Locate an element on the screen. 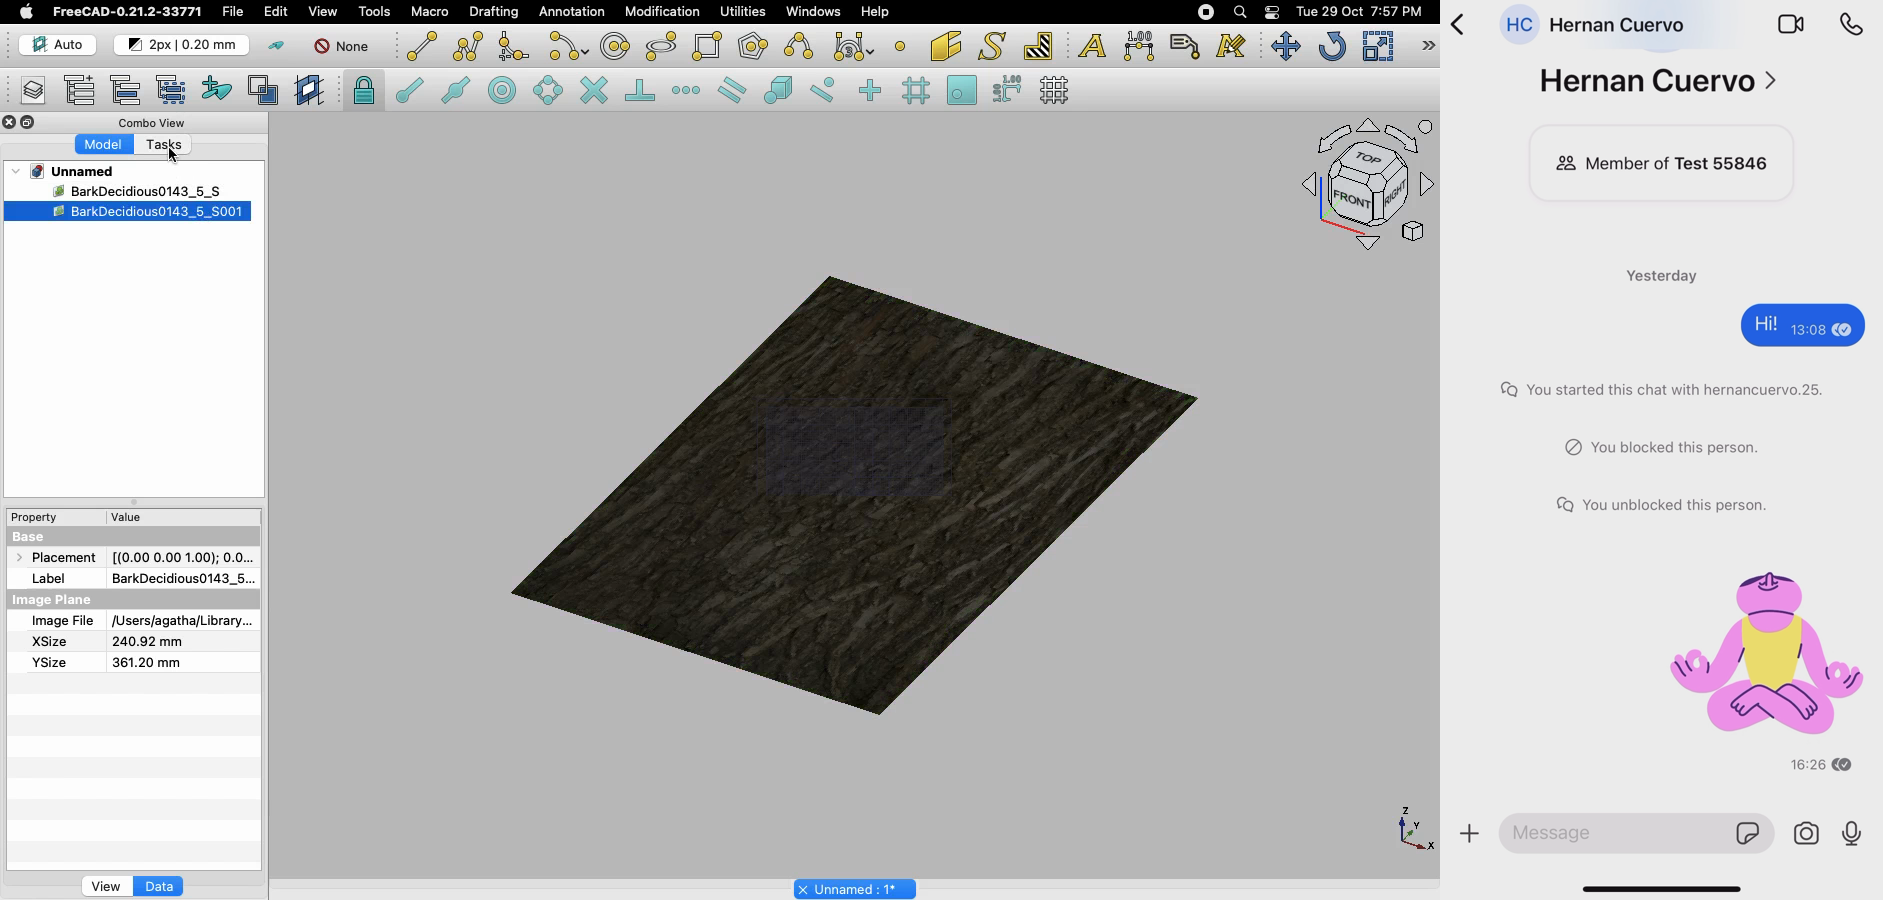 This screenshot has width=1904, height=924. Snap endpoint is located at coordinates (410, 93).